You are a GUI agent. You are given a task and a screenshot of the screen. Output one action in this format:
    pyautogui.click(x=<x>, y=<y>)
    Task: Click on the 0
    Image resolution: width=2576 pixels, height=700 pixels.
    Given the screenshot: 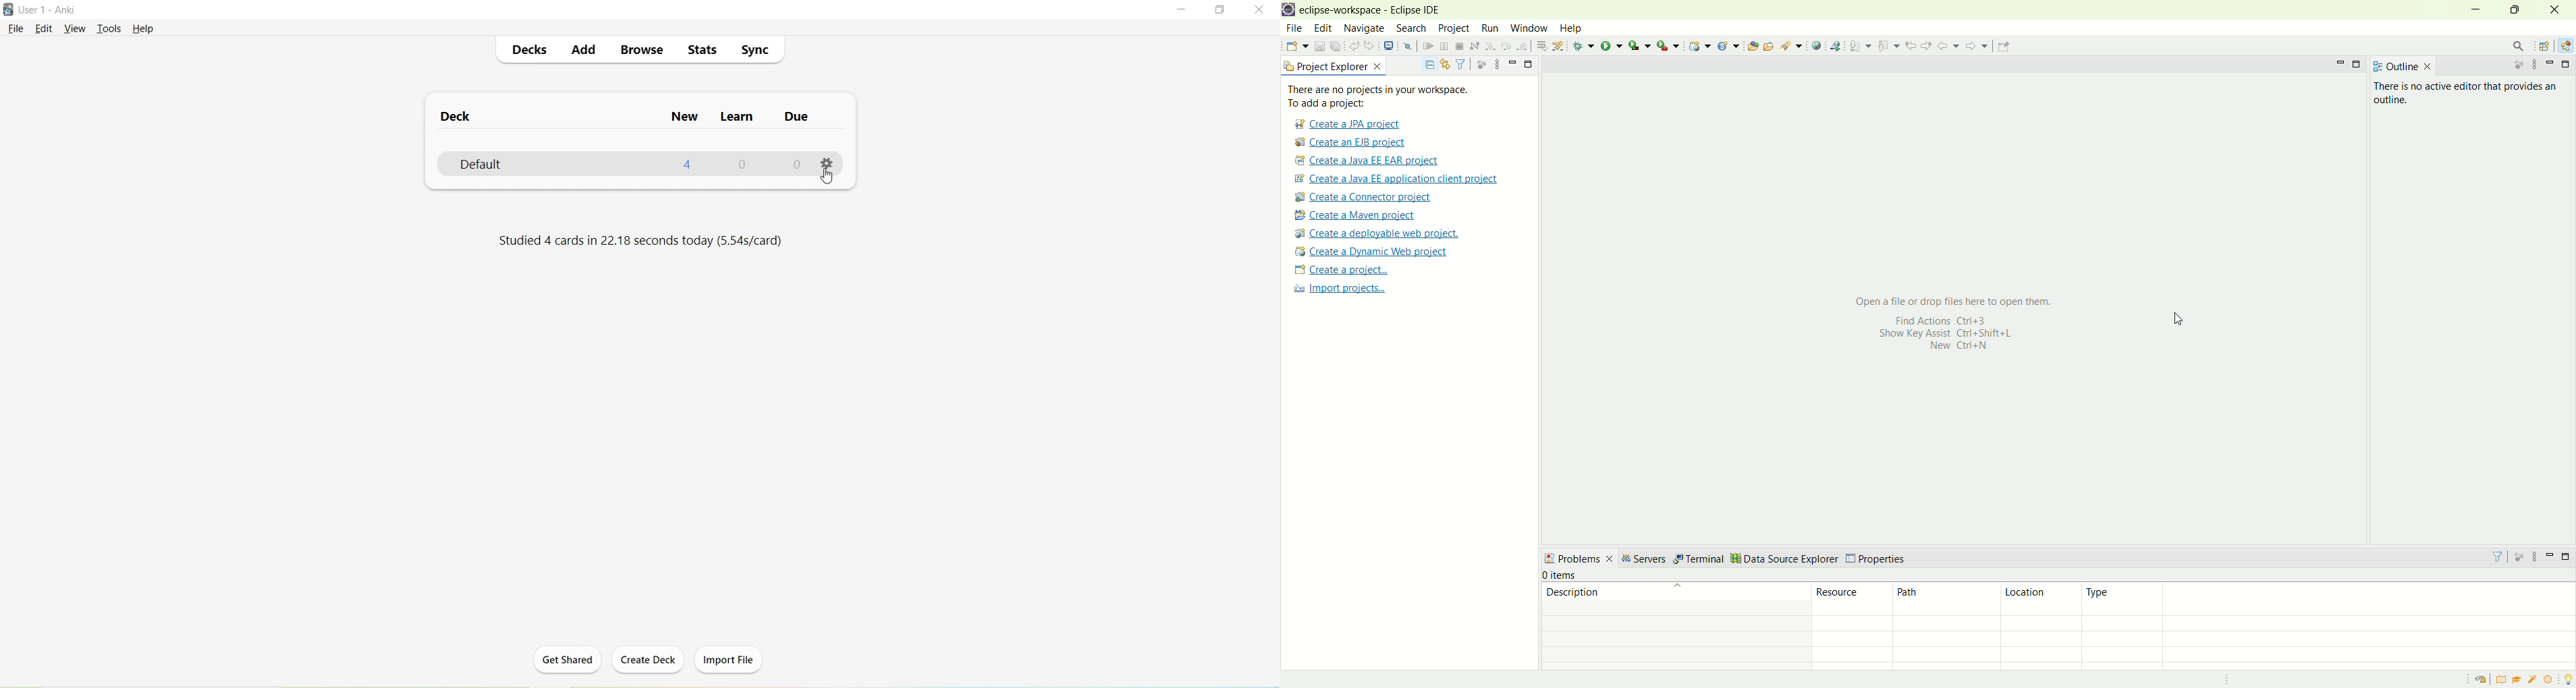 What is the action you would take?
    pyautogui.click(x=795, y=163)
    